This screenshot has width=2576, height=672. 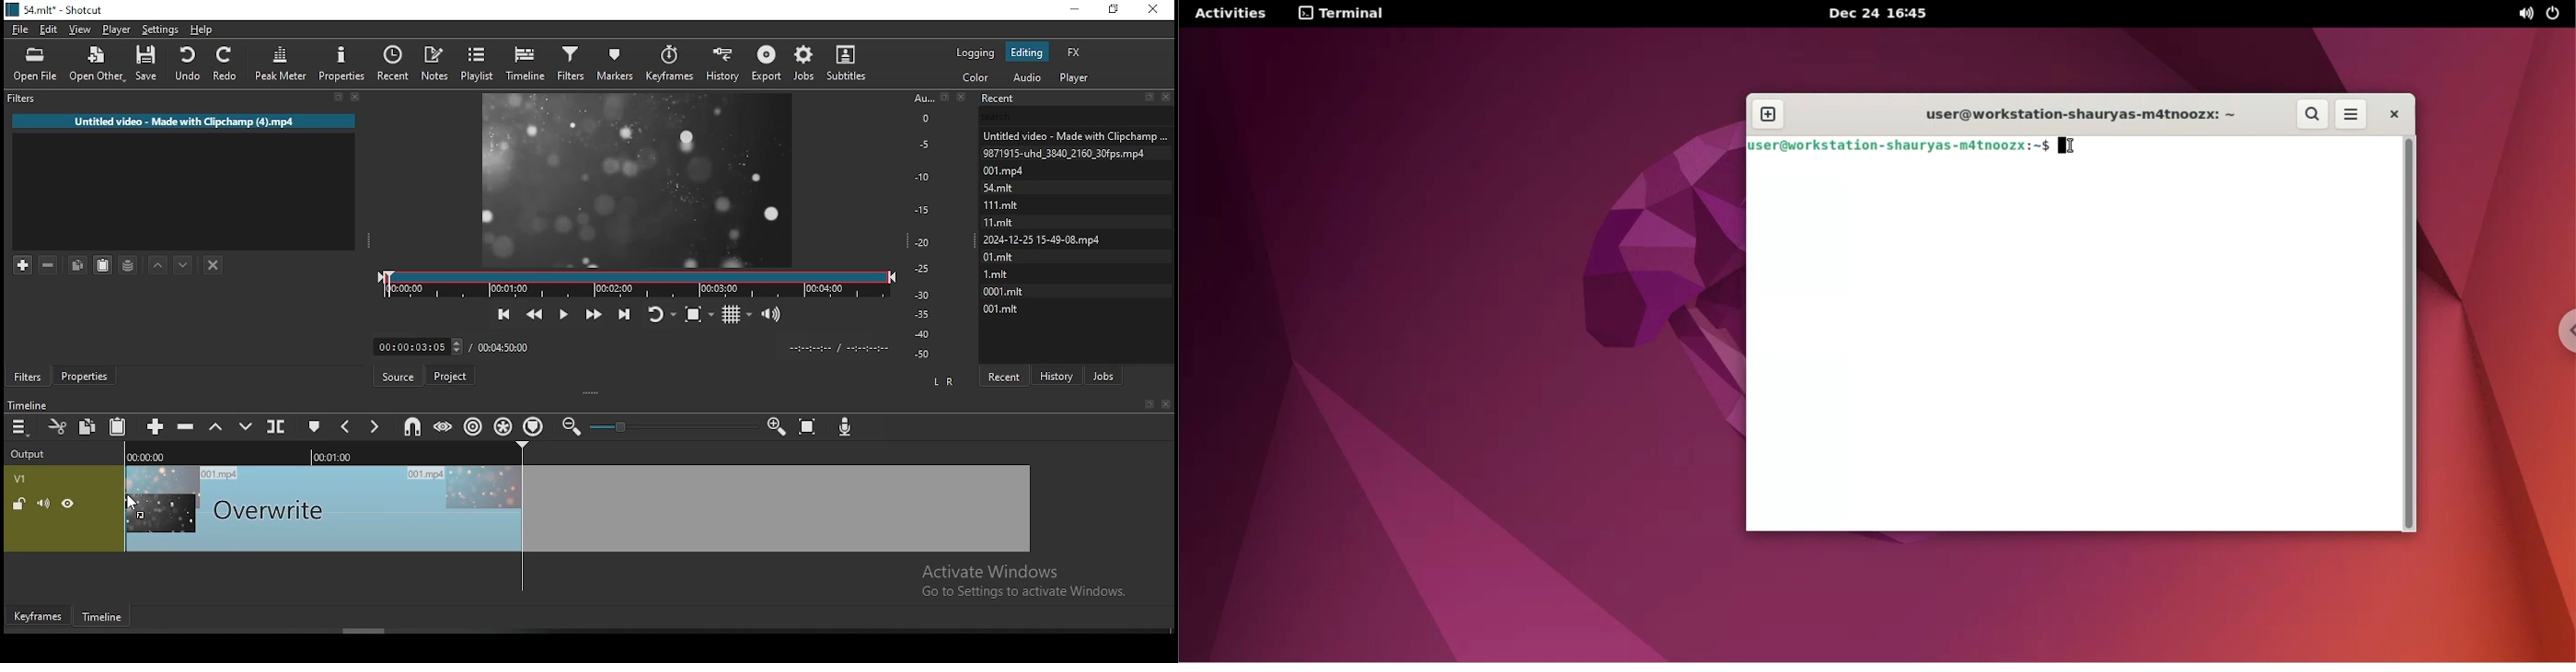 What do you see at coordinates (417, 346) in the screenshot?
I see `edit track time` at bounding box center [417, 346].